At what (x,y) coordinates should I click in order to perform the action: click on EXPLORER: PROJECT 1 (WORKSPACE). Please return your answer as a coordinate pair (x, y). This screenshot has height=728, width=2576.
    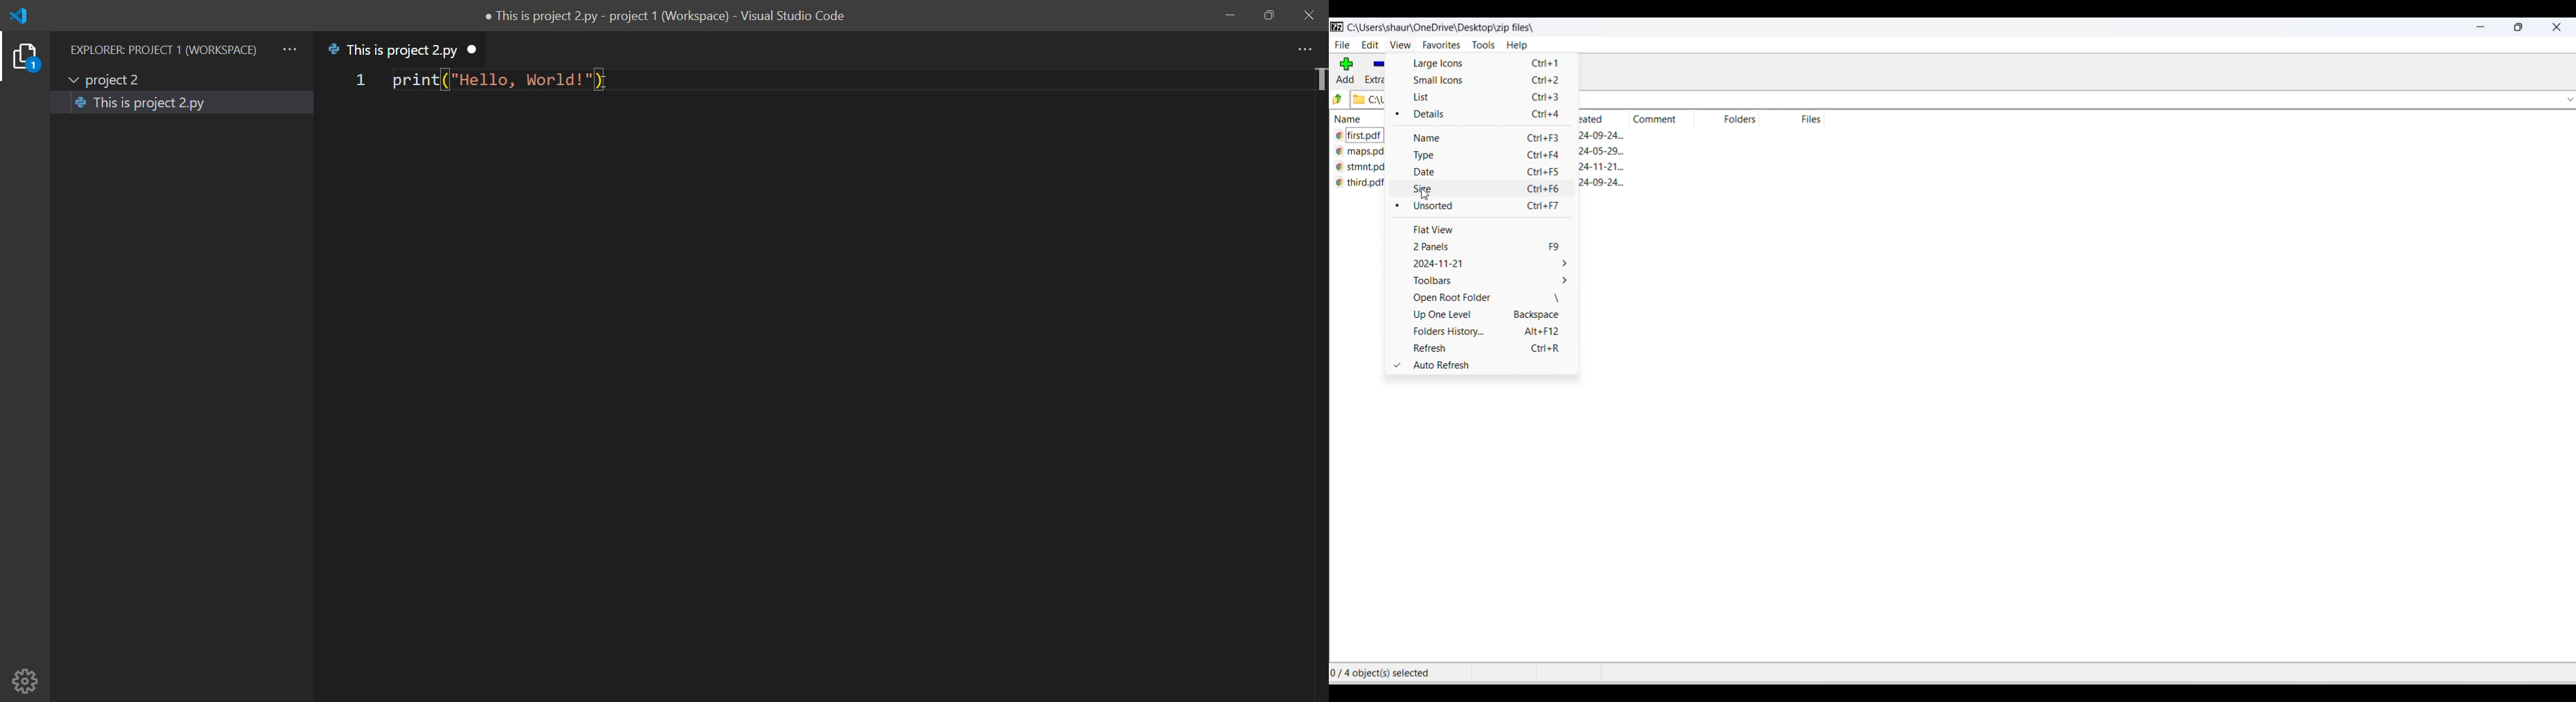
    Looking at the image, I should click on (162, 51).